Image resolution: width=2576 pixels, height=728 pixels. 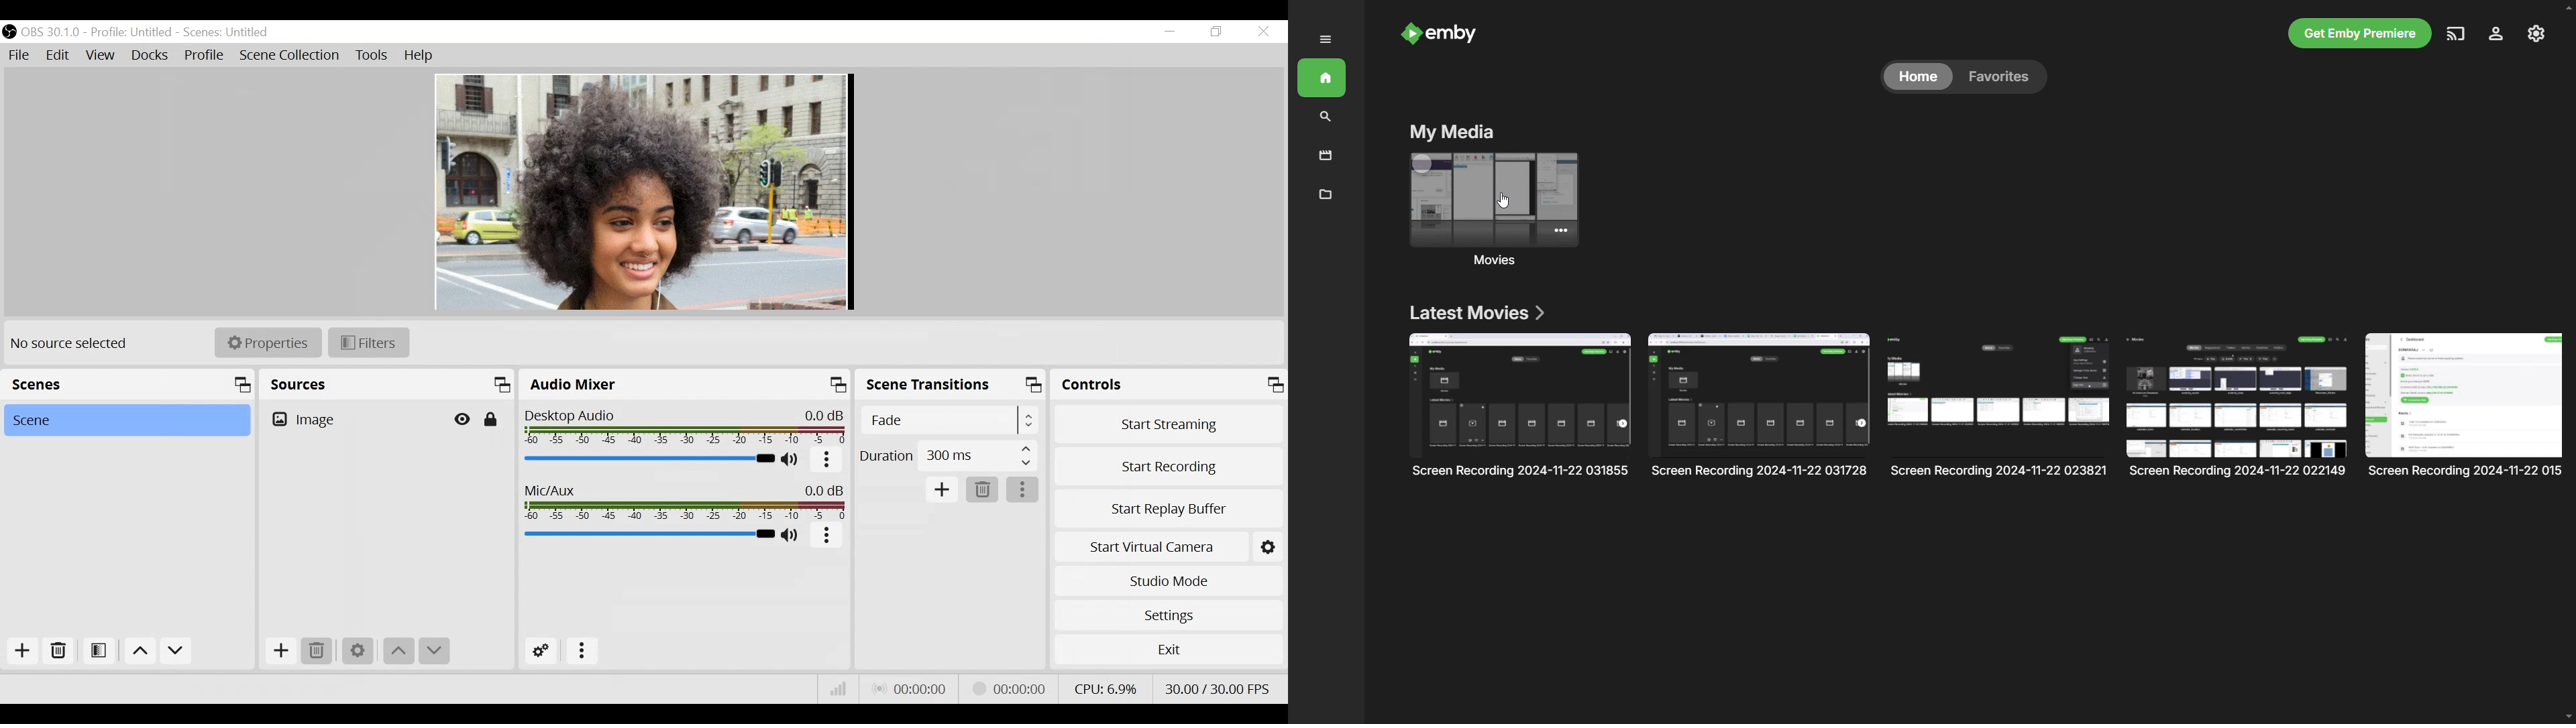 I want to click on Restore, so click(x=1218, y=32).